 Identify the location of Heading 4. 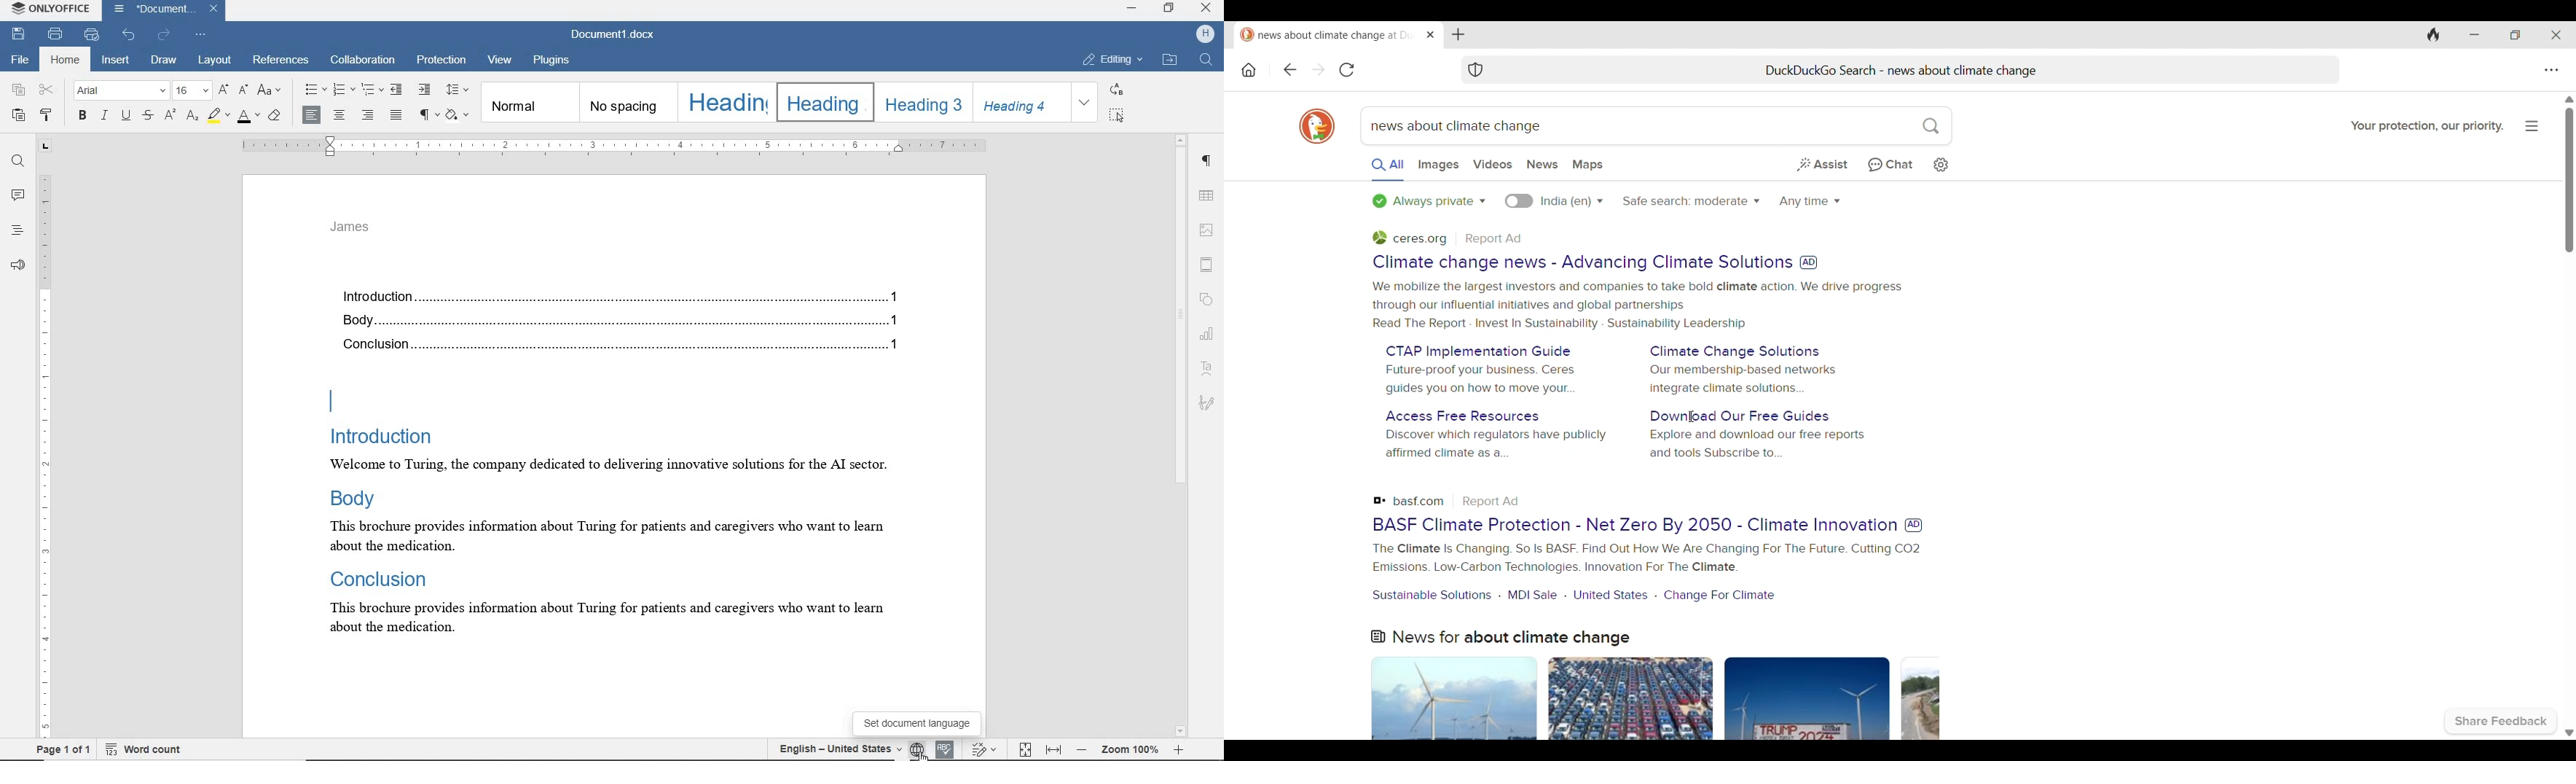
(1021, 102).